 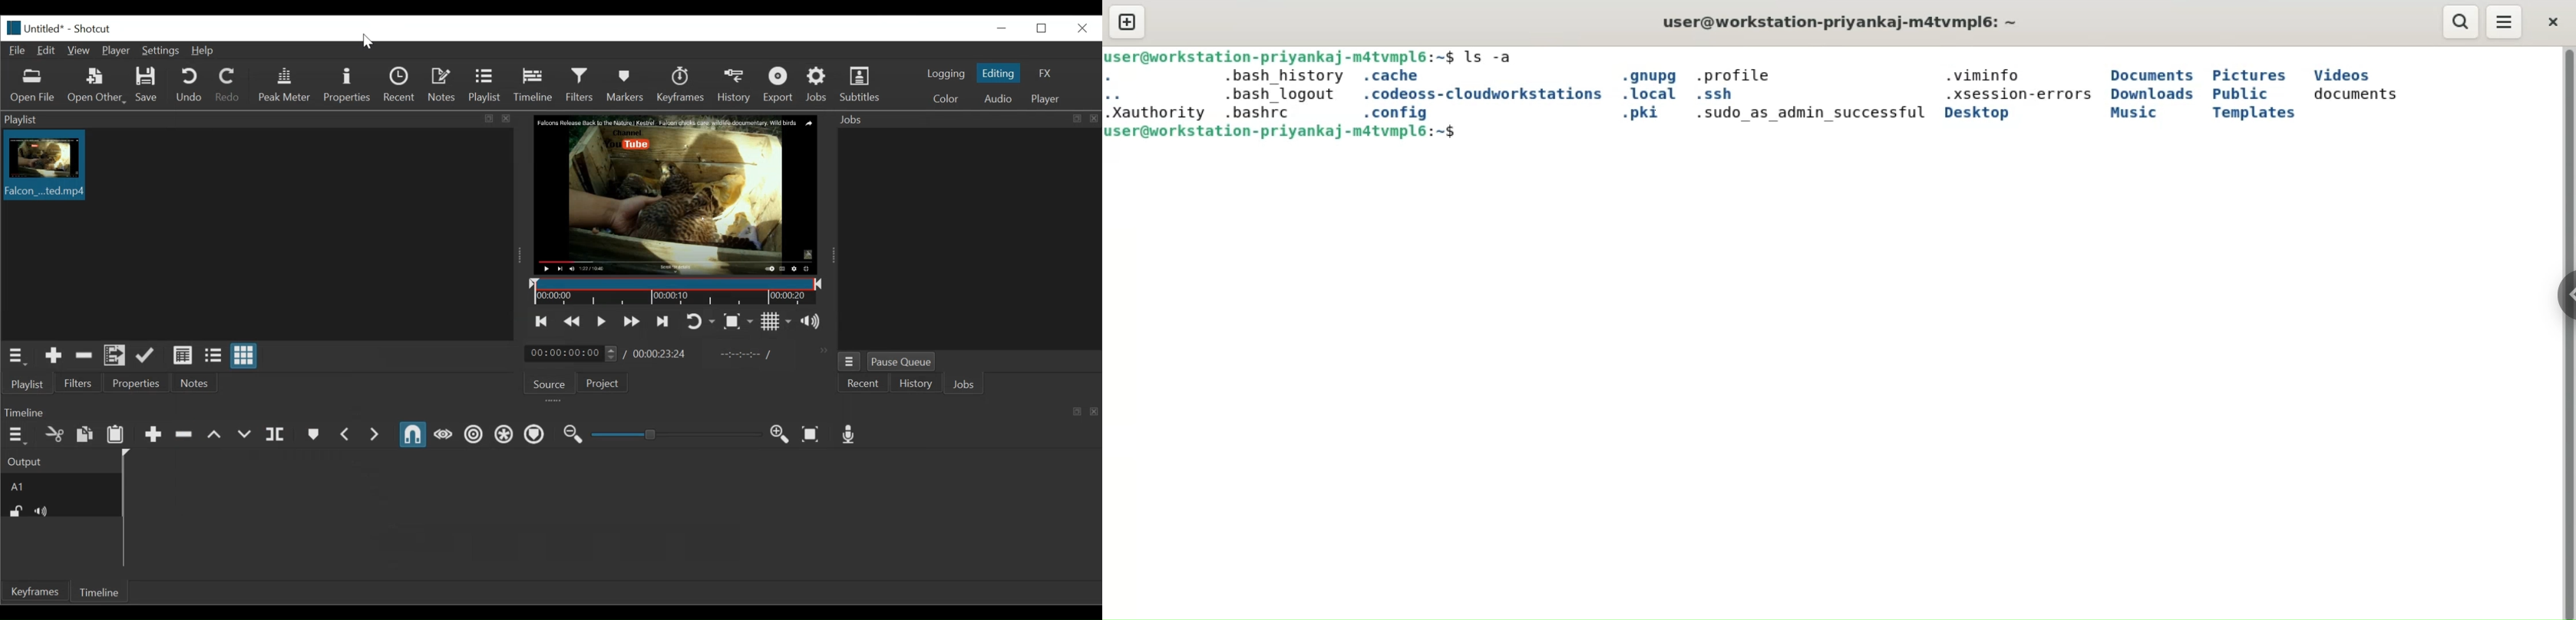 What do you see at coordinates (246, 436) in the screenshot?
I see `Overwrite` at bounding box center [246, 436].